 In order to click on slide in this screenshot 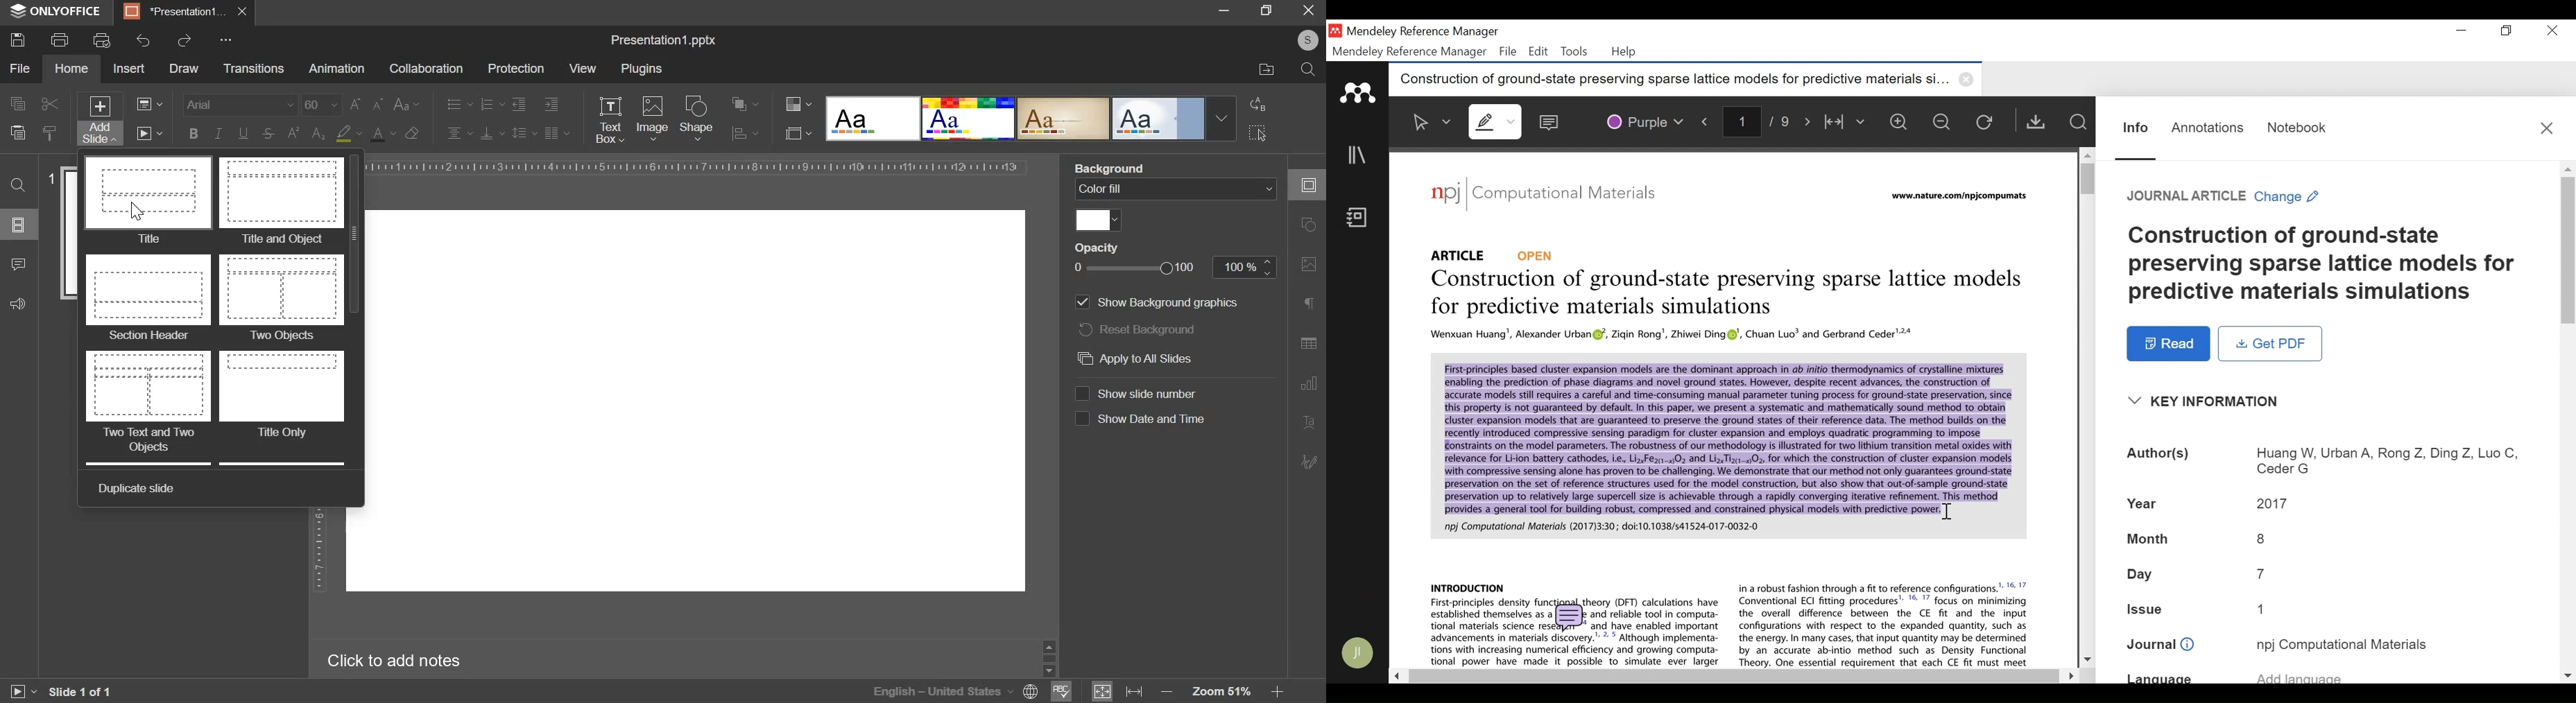, I will do `click(685, 401)`.